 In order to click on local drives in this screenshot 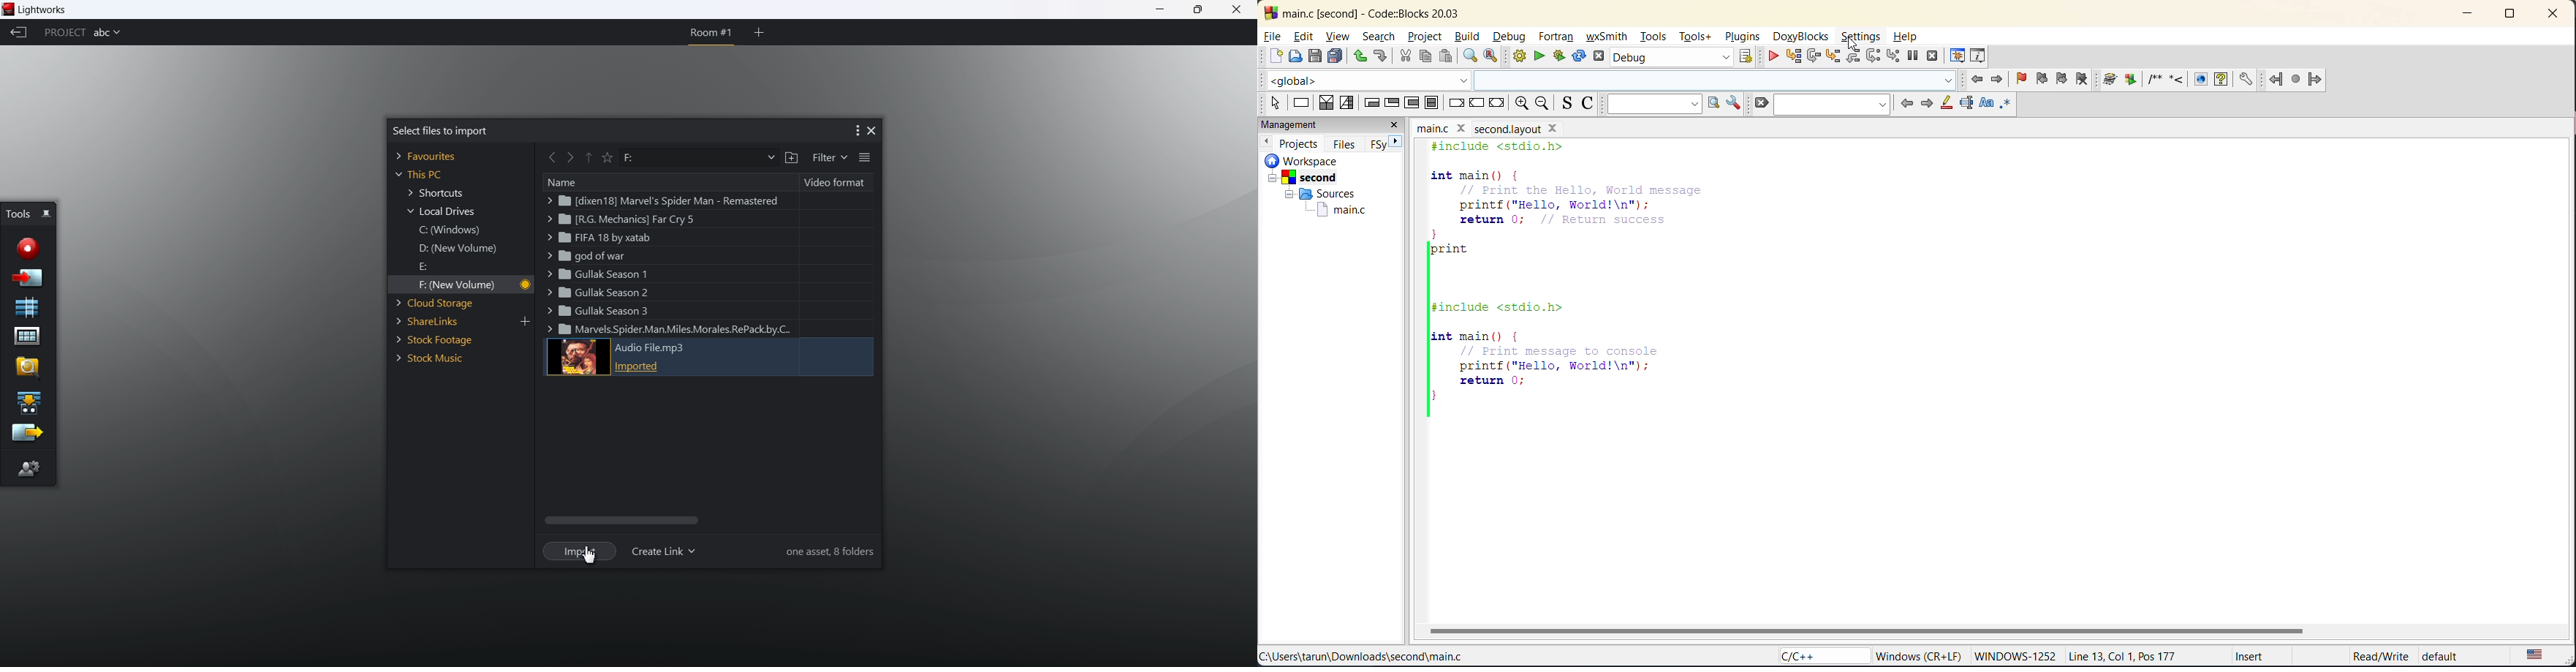, I will do `click(442, 212)`.